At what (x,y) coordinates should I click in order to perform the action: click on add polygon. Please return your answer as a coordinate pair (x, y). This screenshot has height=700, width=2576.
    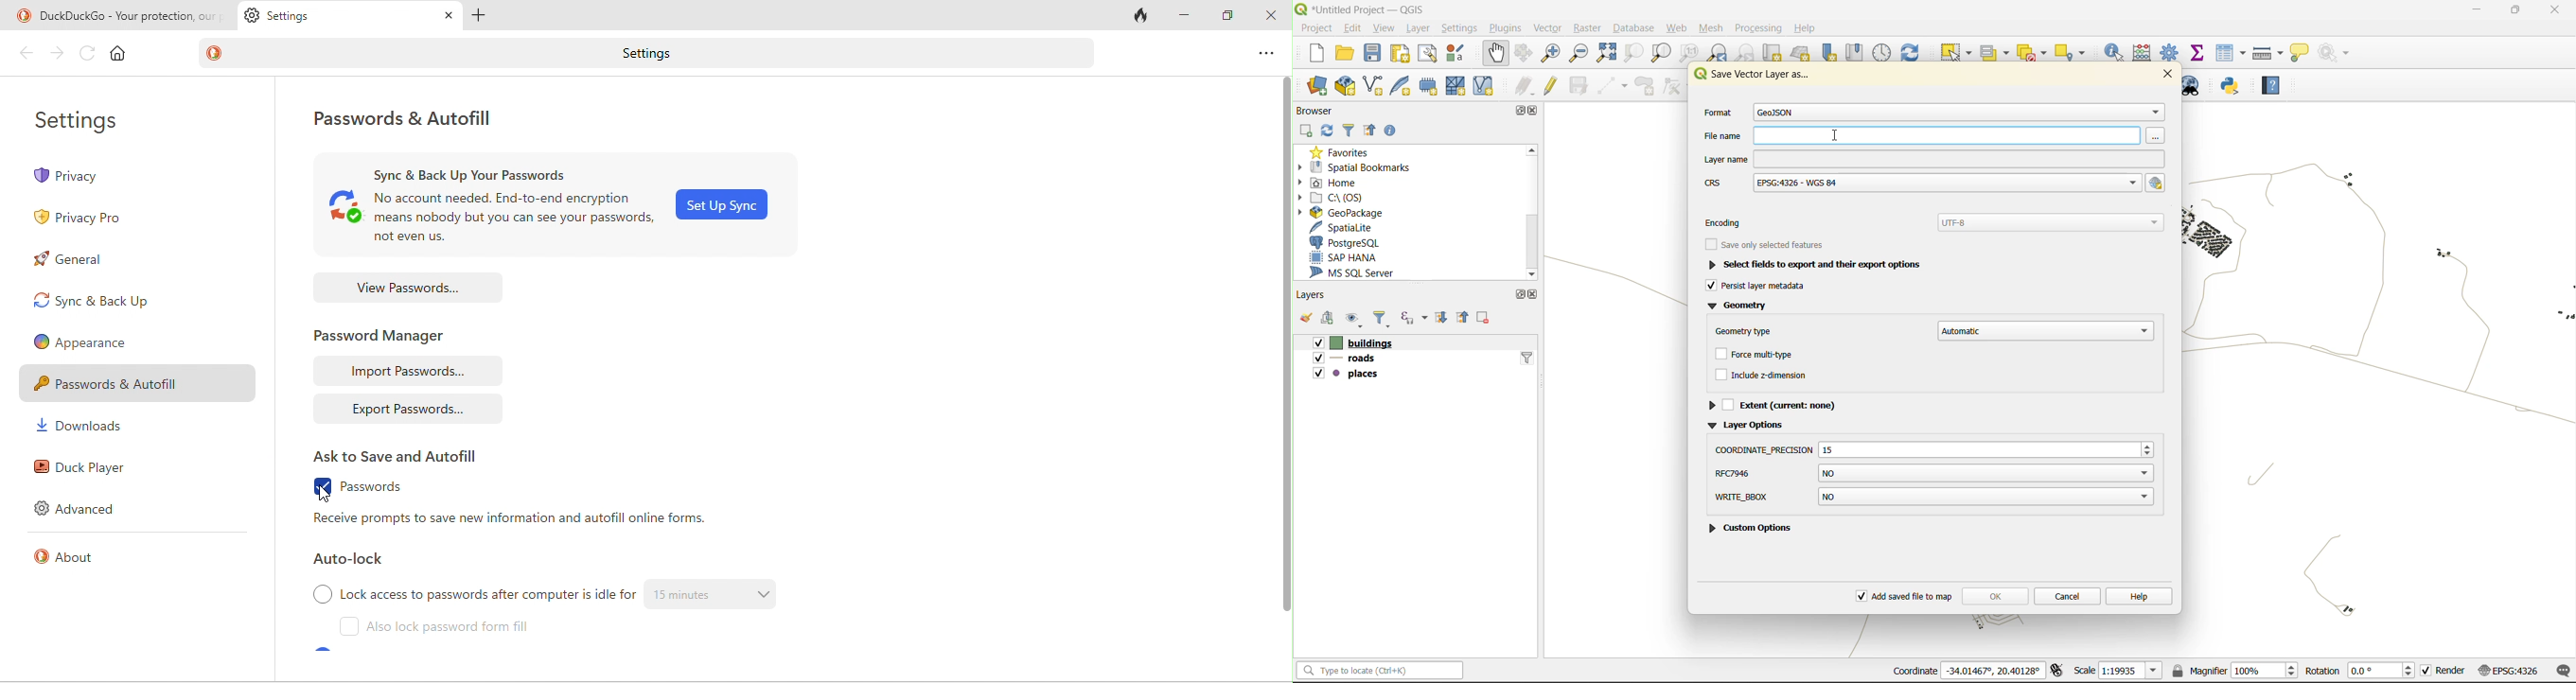
    Looking at the image, I should click on (1647, 86).